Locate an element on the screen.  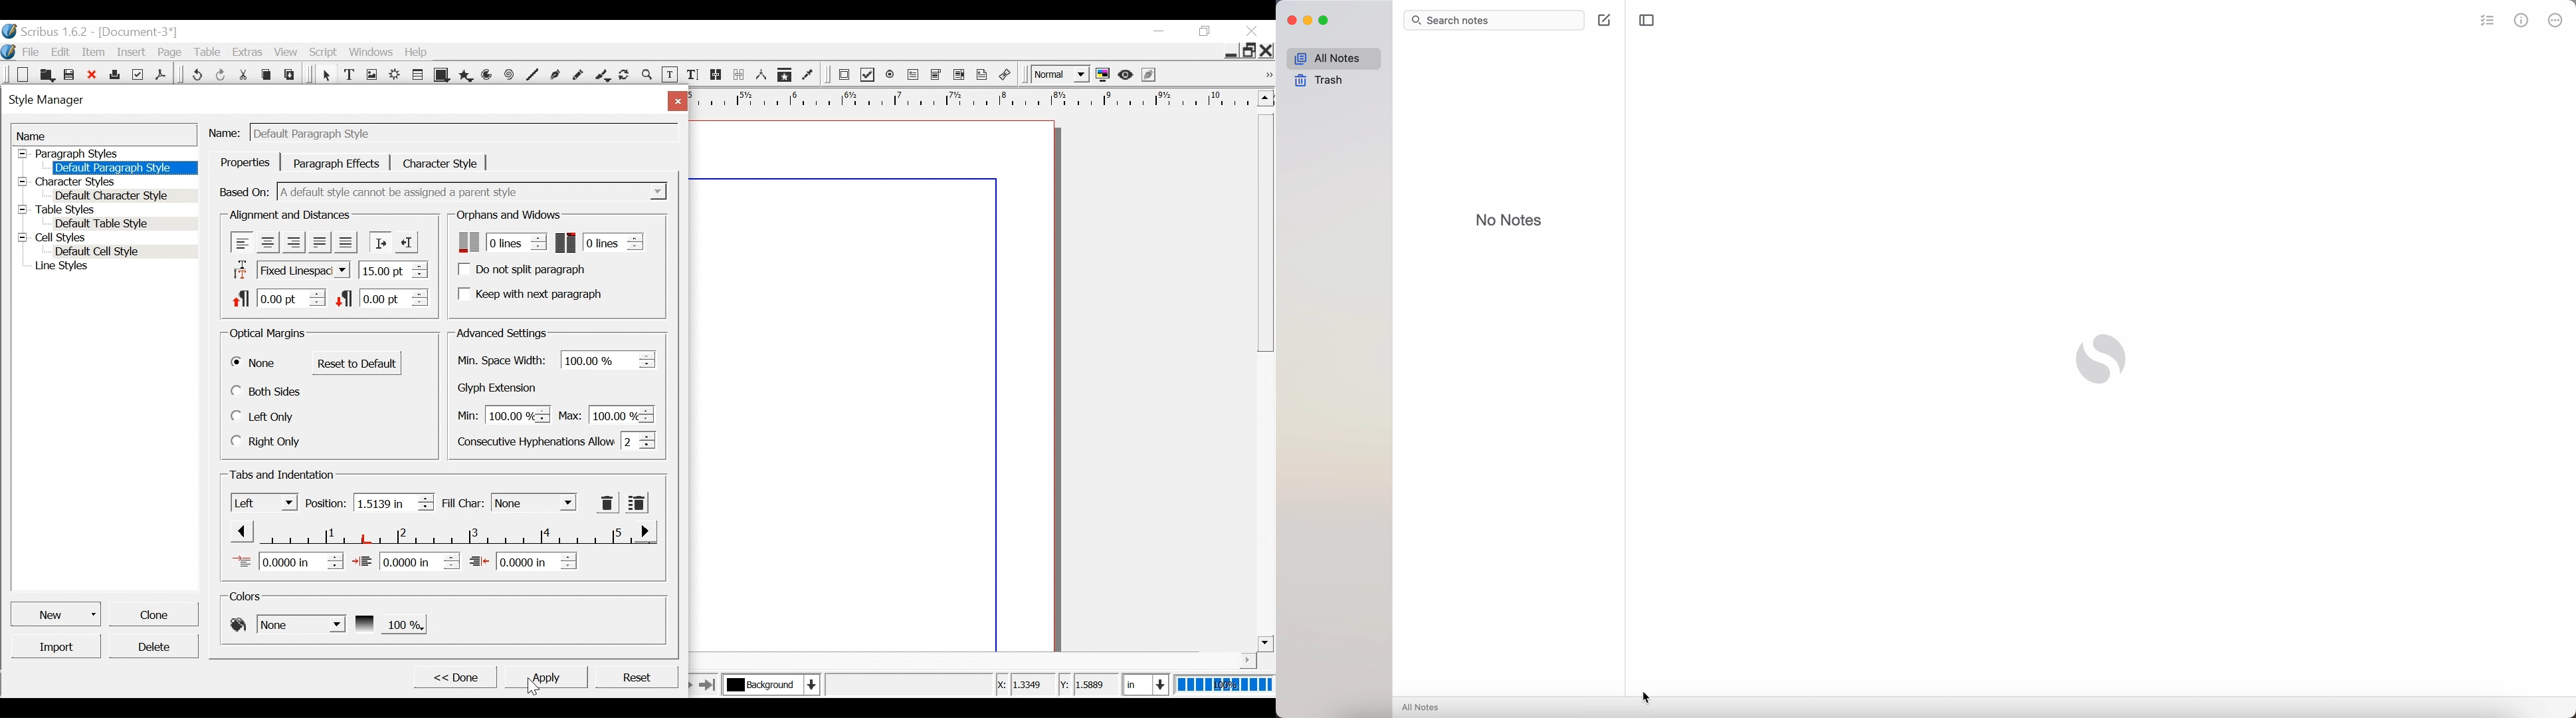
Polygon  is located at coordinates (466, 75).